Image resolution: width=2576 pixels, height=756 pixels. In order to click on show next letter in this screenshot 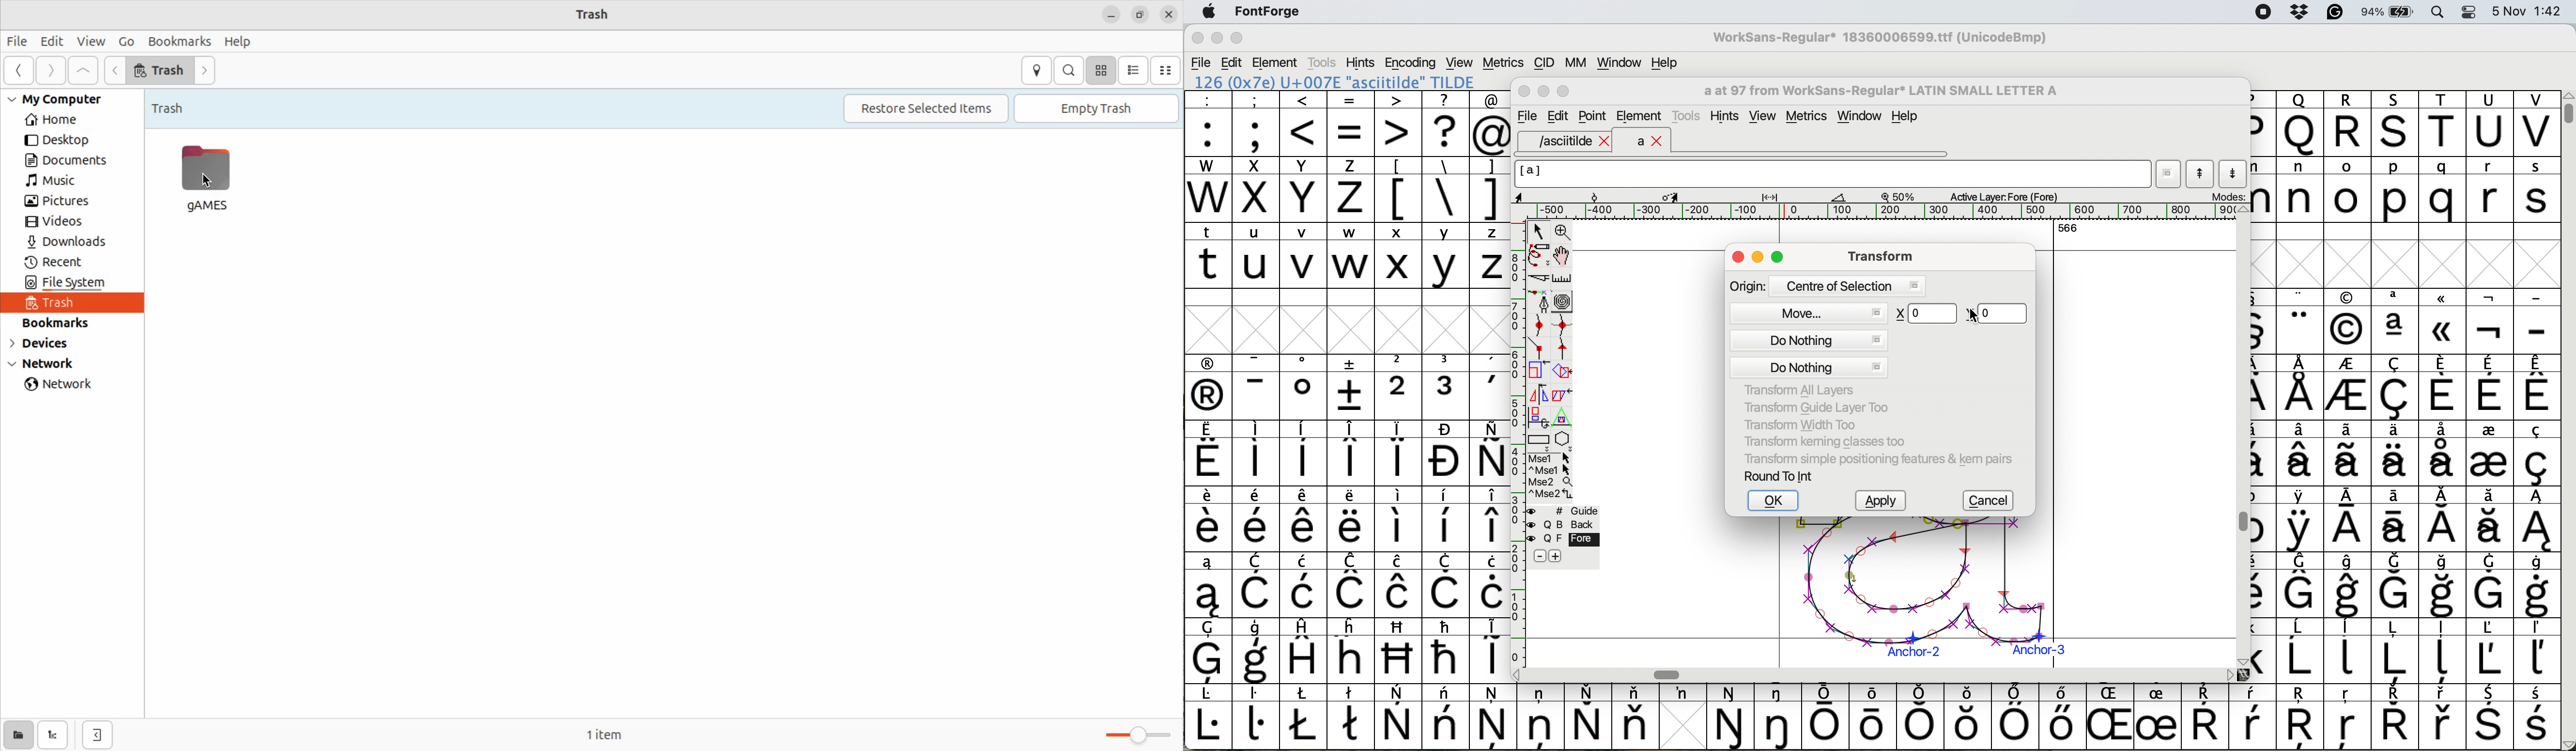, I will do `click(2235, 173)`.